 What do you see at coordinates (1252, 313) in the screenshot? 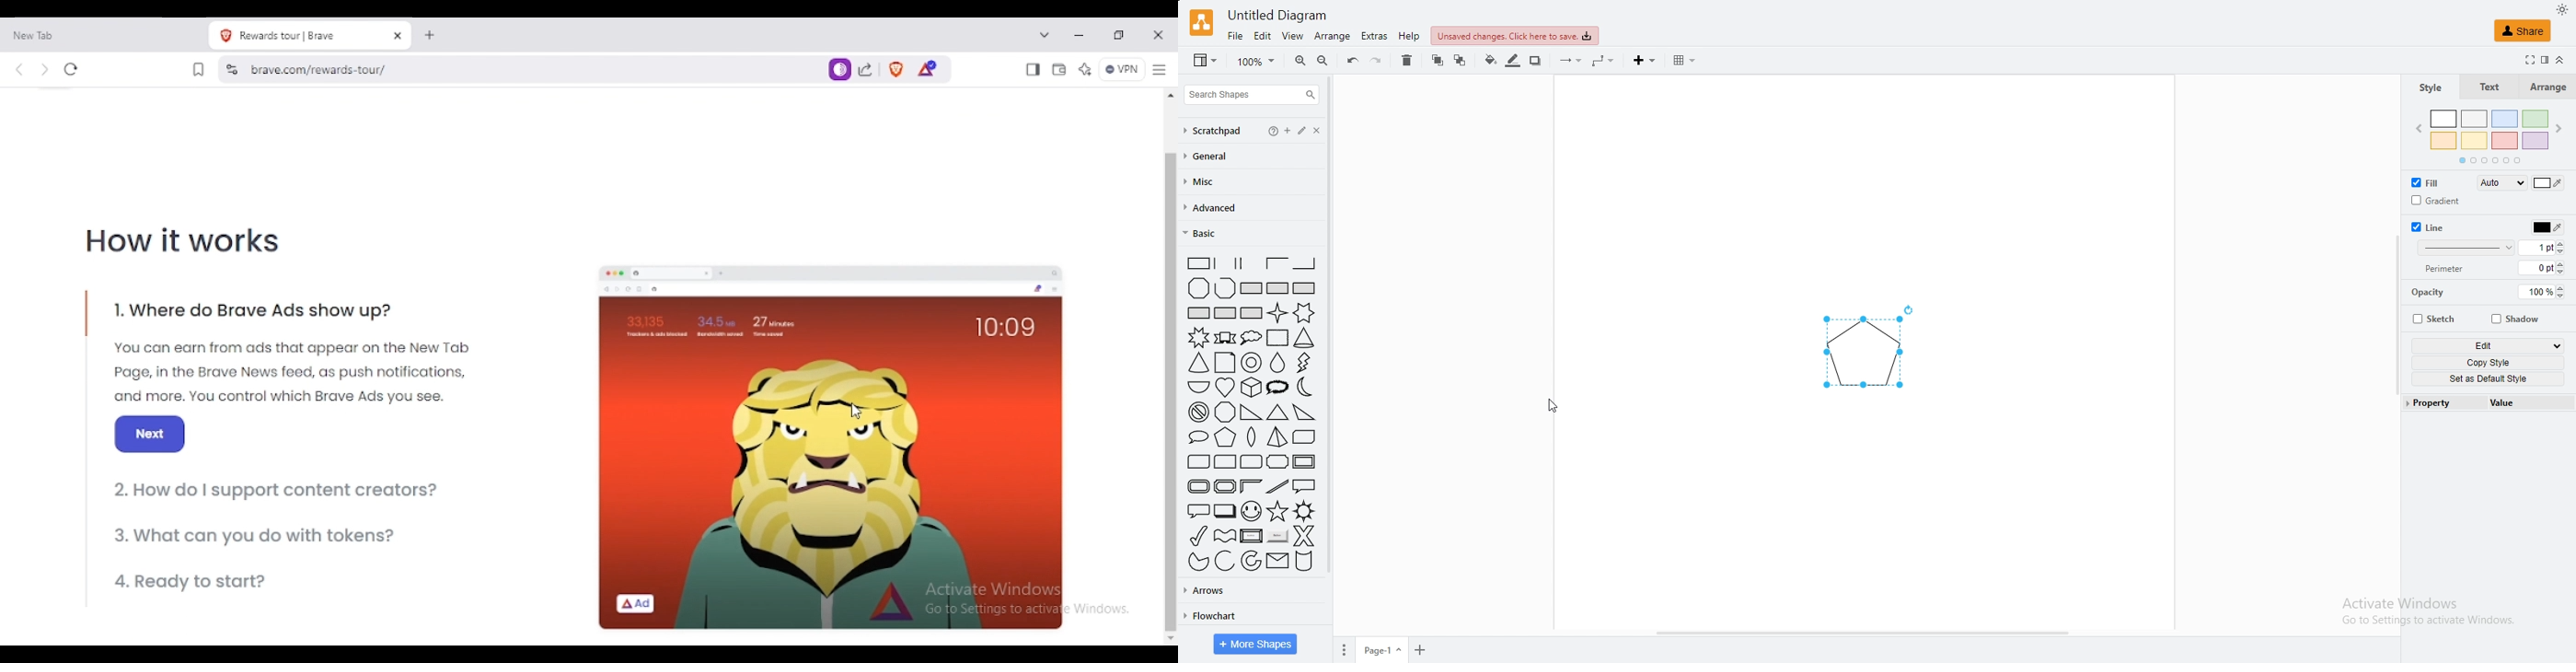
I see `rectangle with diagonal grid fill` at bounding box center [1252, 313].